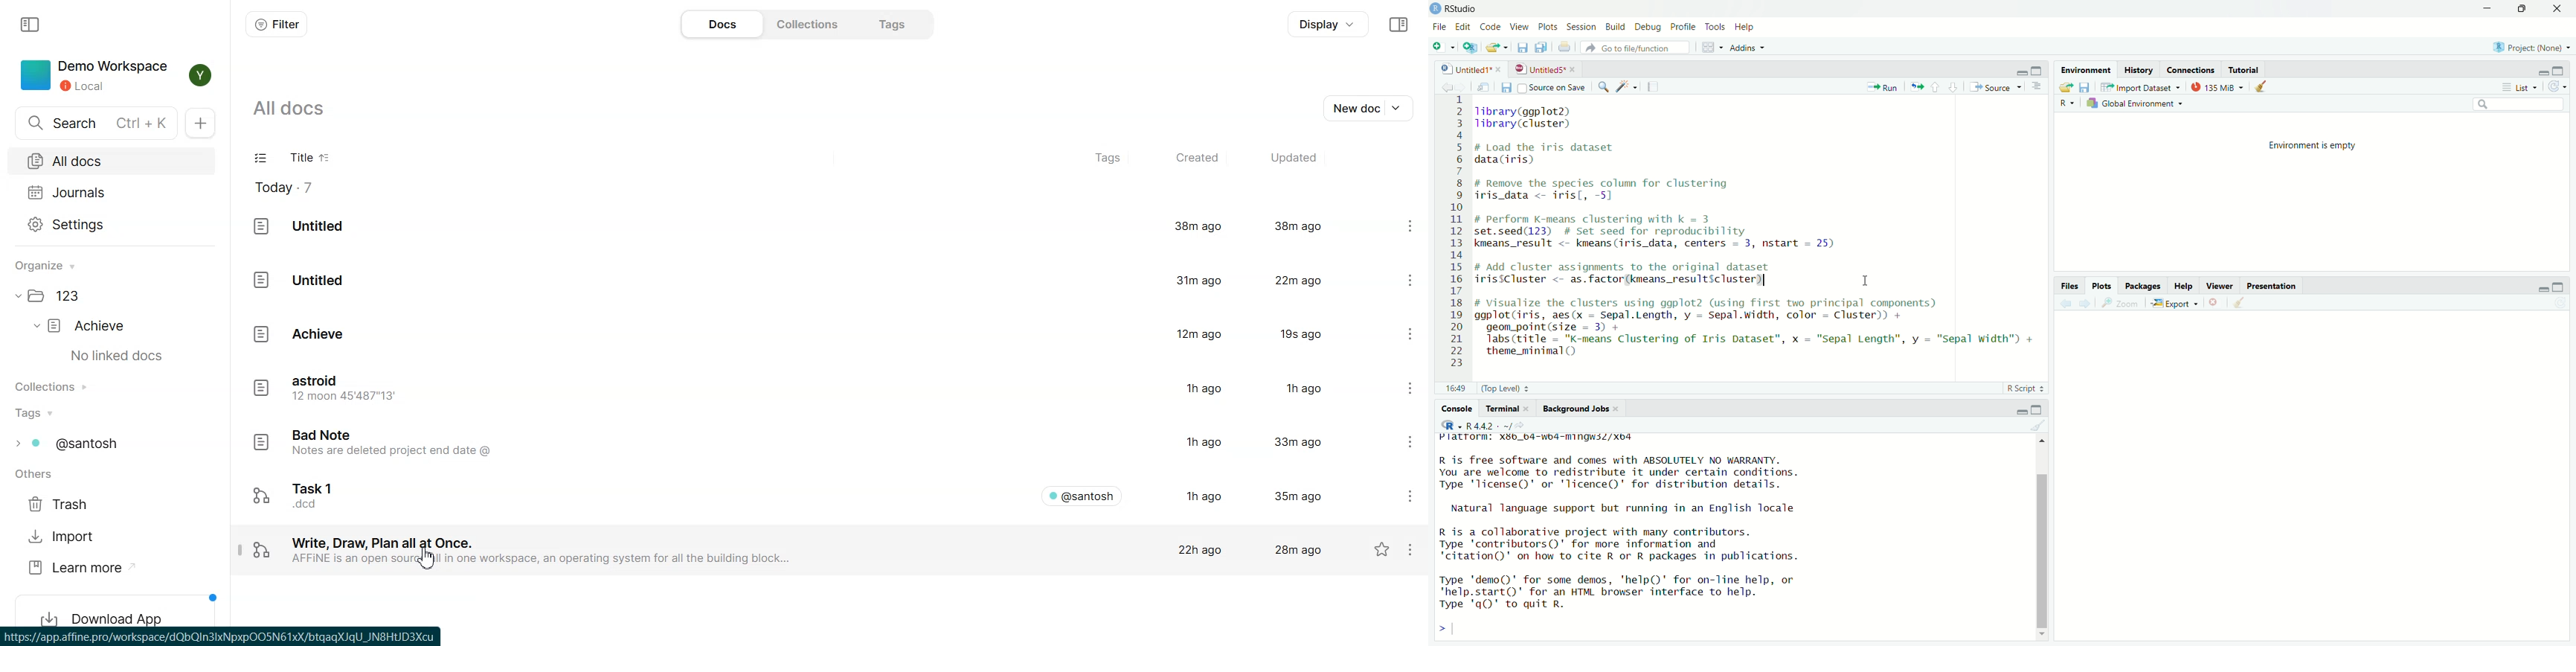 The image size is (2576, 672). Describe the element at coordinates (2021, 71) in the screenshot. I see `minimize` at that location.